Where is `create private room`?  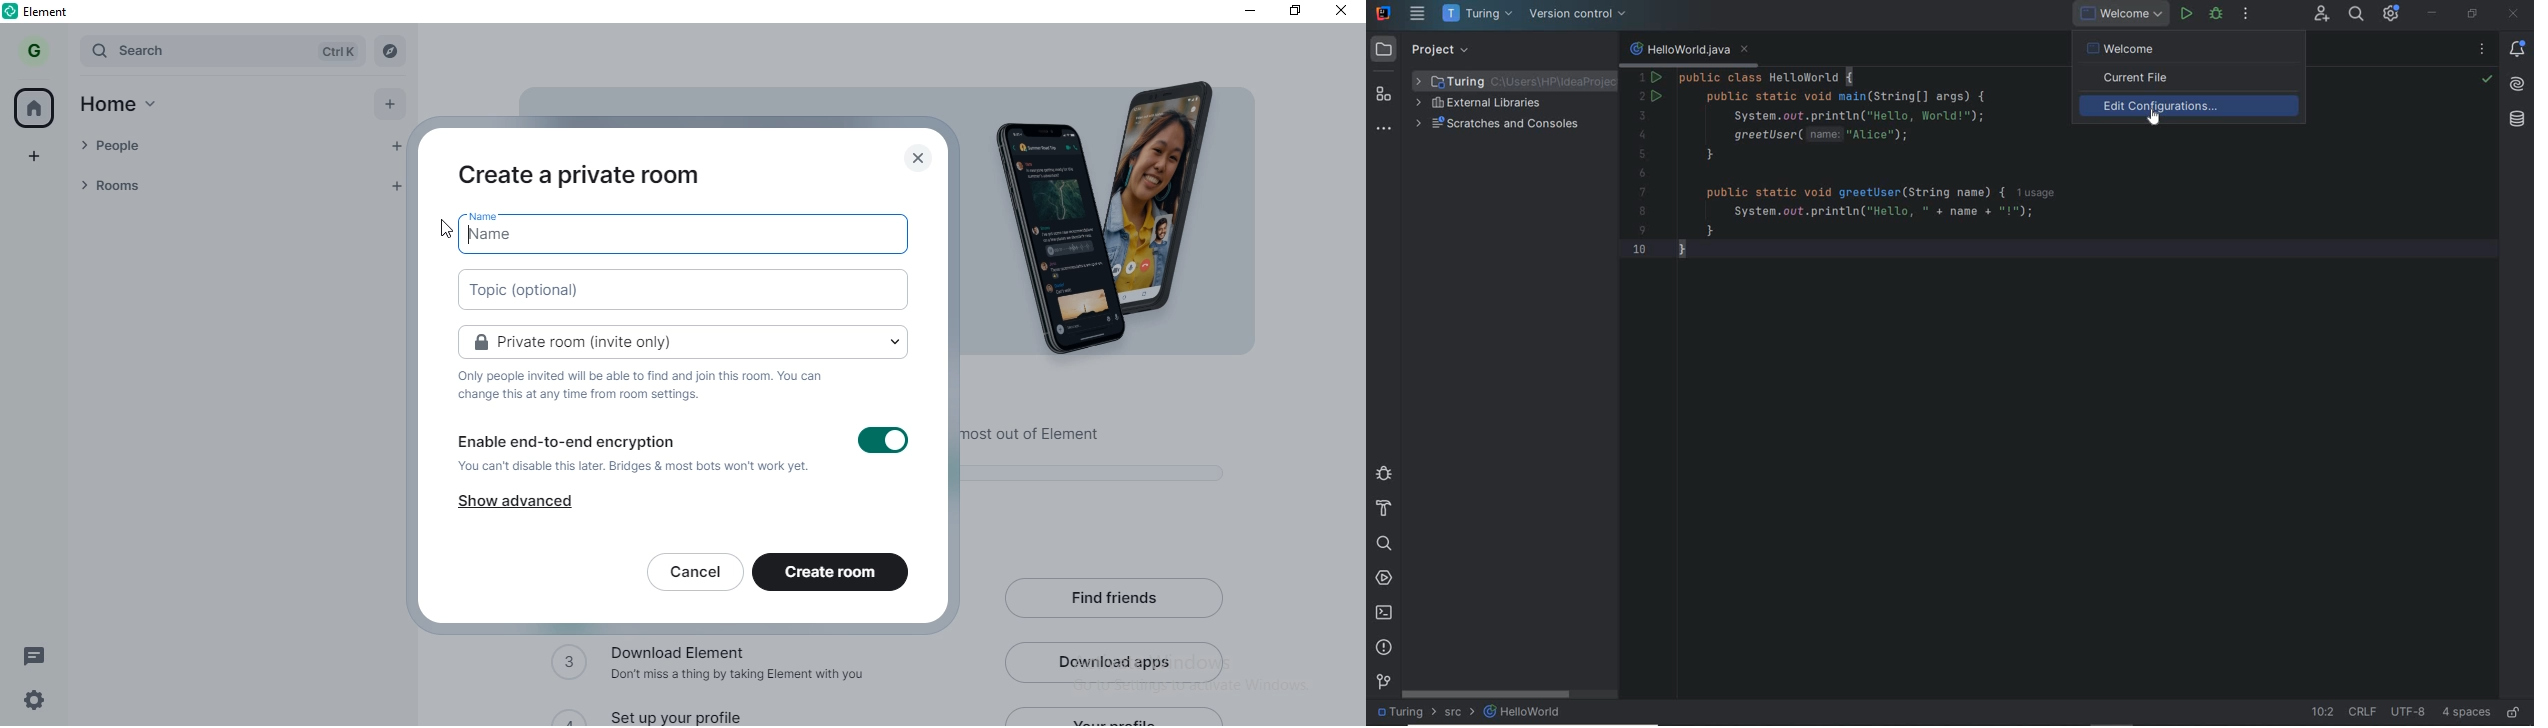 create private room is located at coordinates (584, 173).